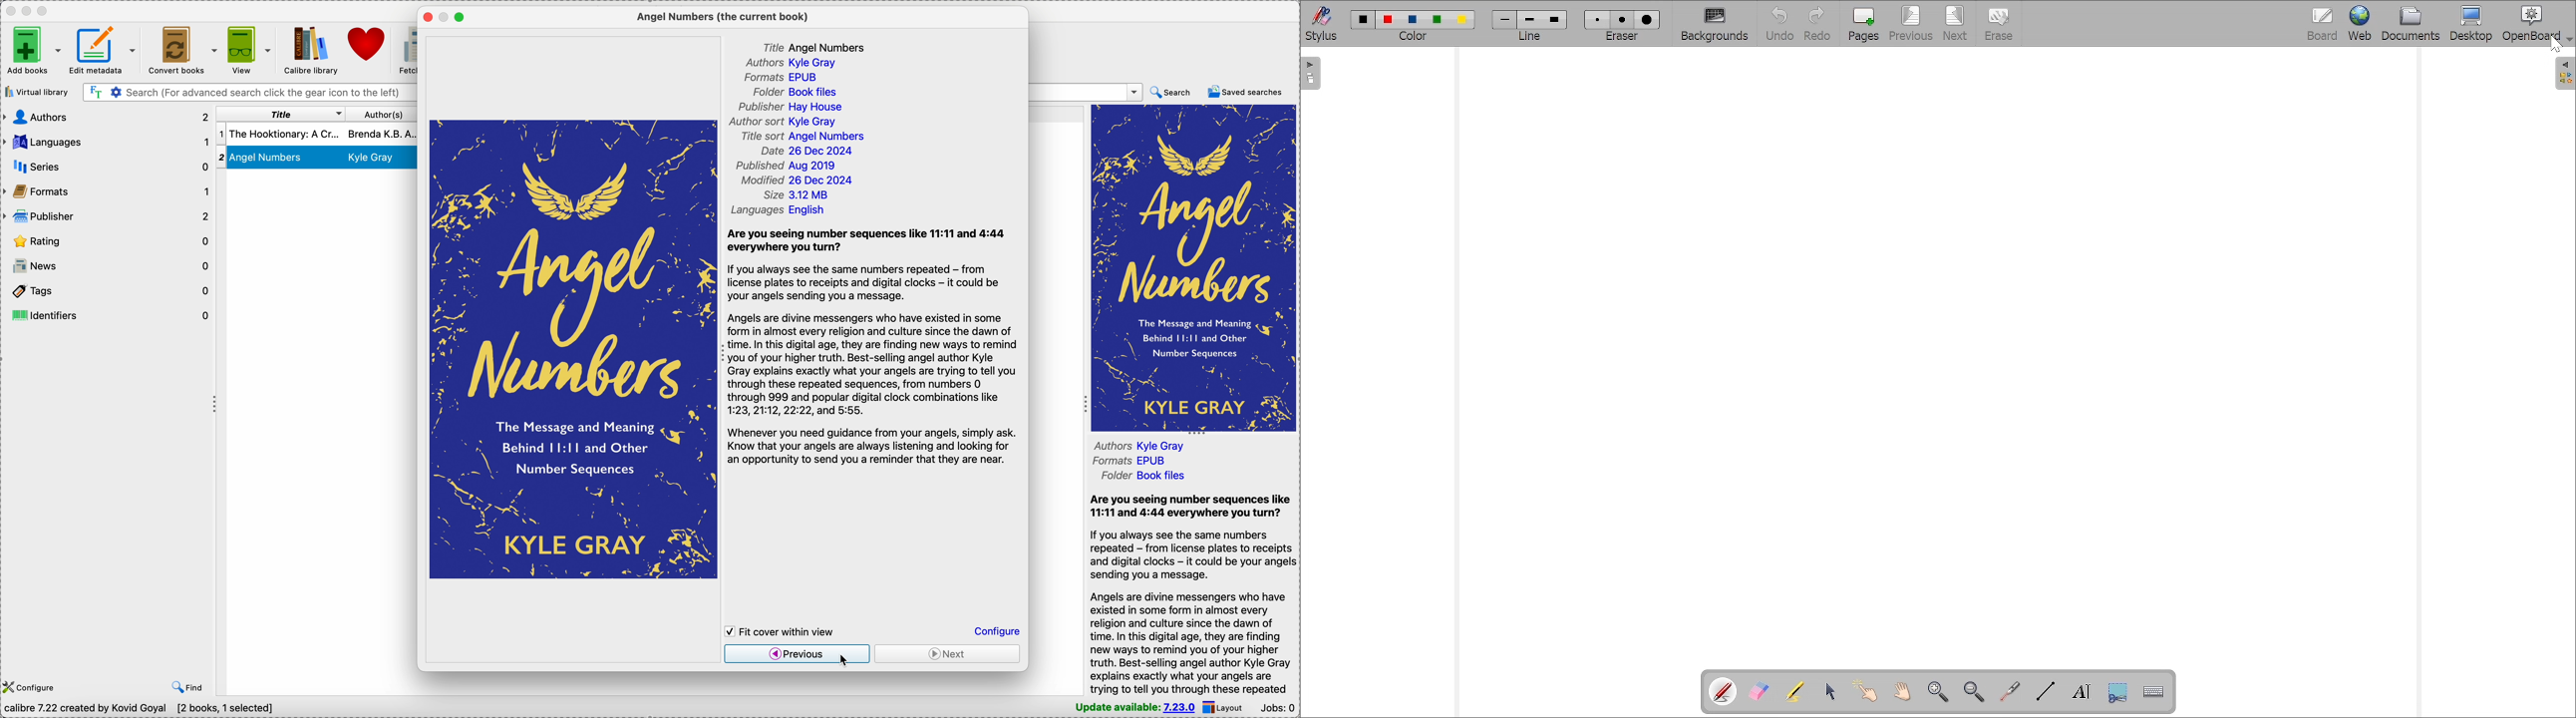 The width and height of the screenshot is (2576, 728). Describe the element at coordinates (573, 349) in the screenshot. I see `book cover preview` at that location.